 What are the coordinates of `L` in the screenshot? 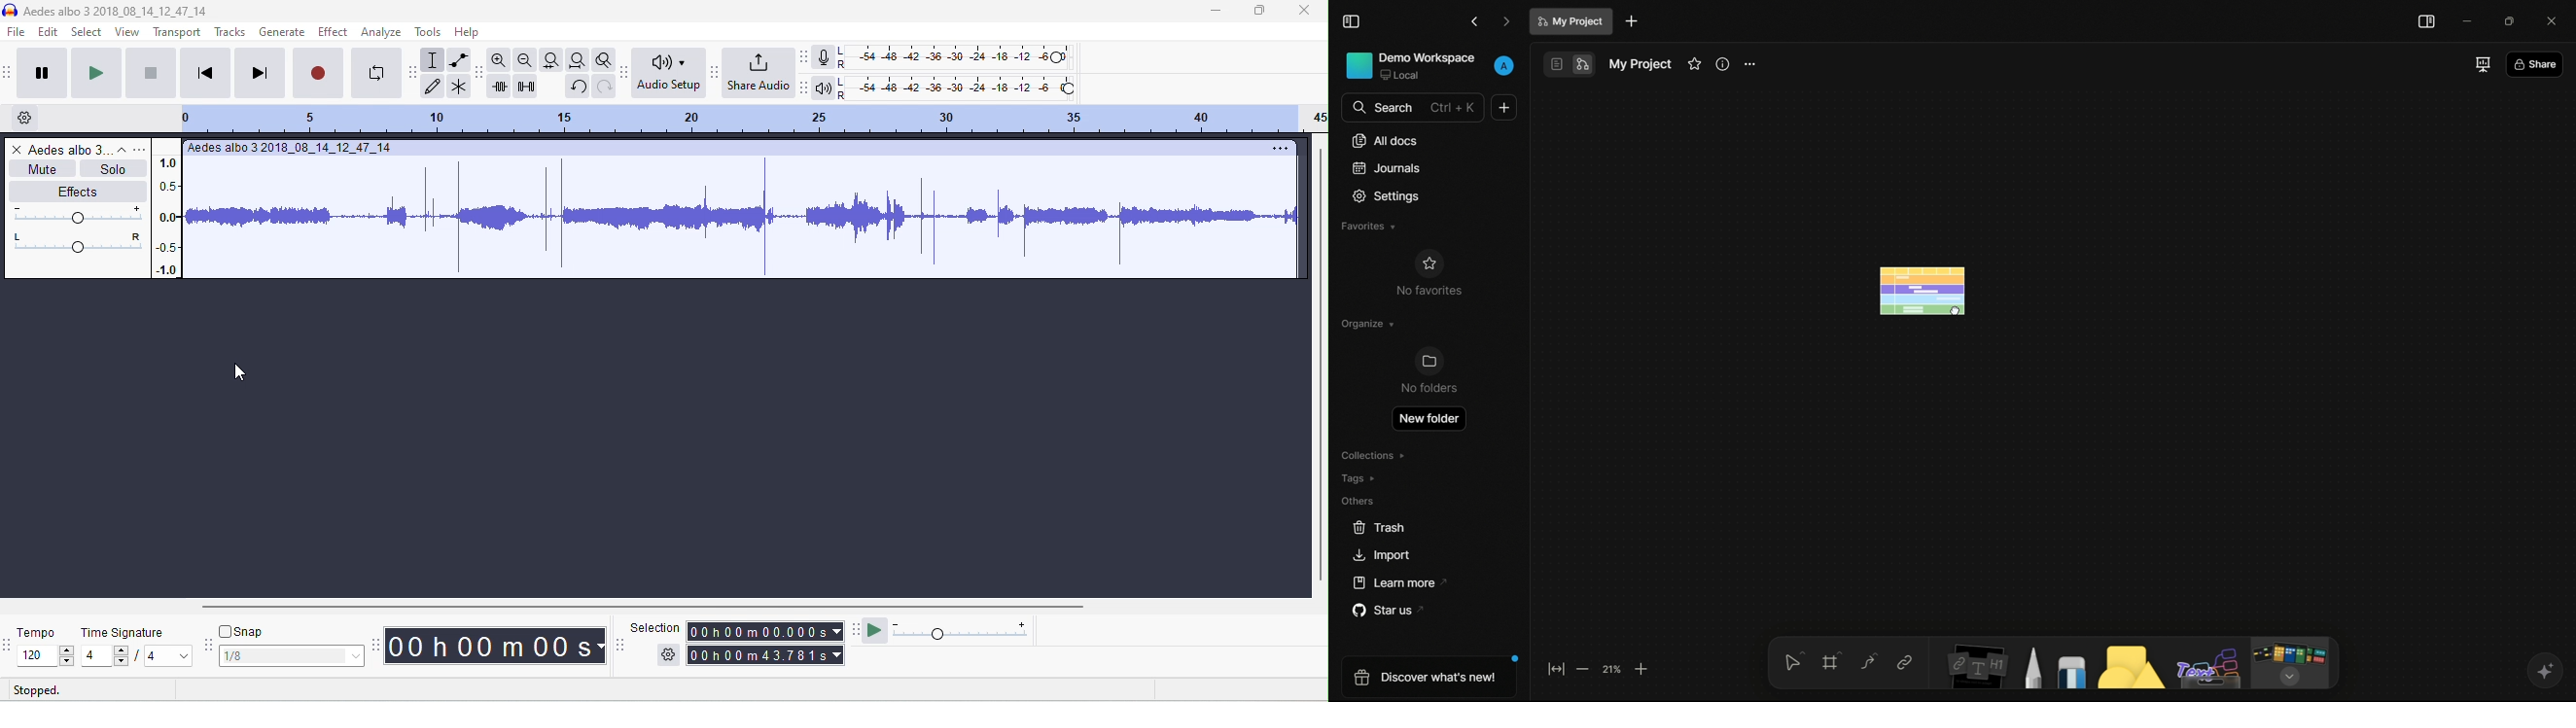 It's located at (842, 82).